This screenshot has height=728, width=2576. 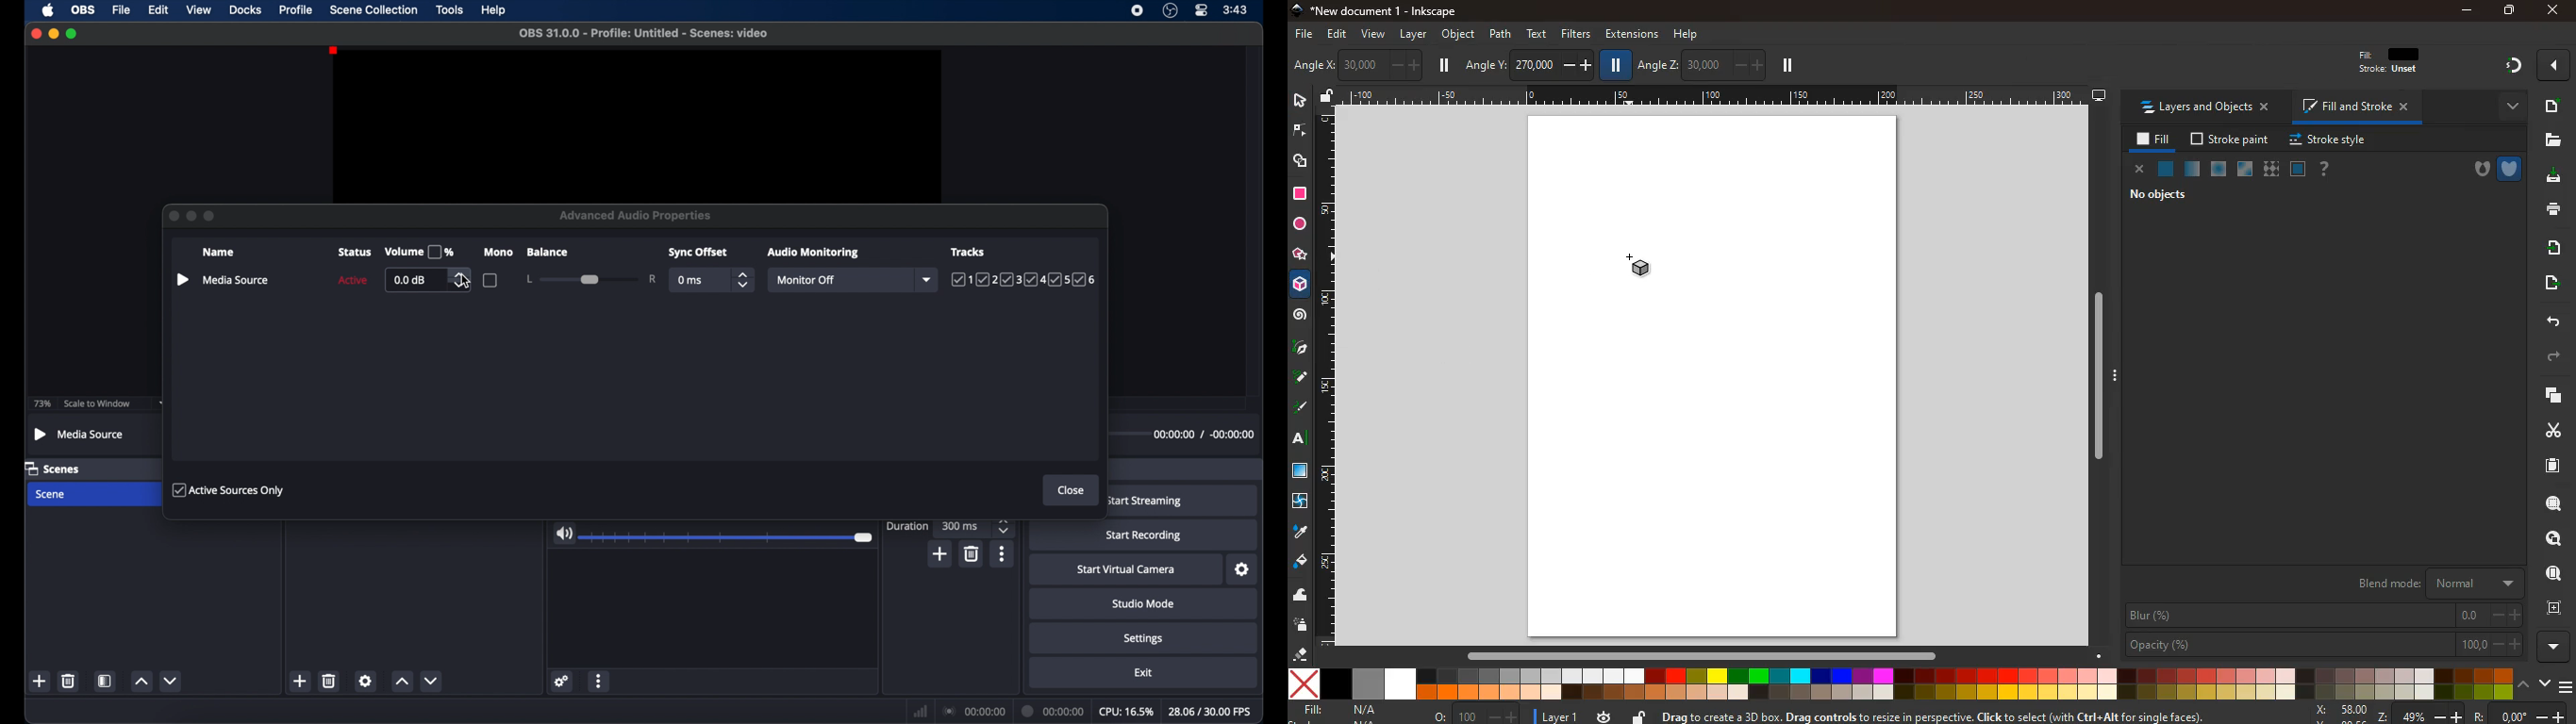 I want to click on delete, so click(x=330, y=680).